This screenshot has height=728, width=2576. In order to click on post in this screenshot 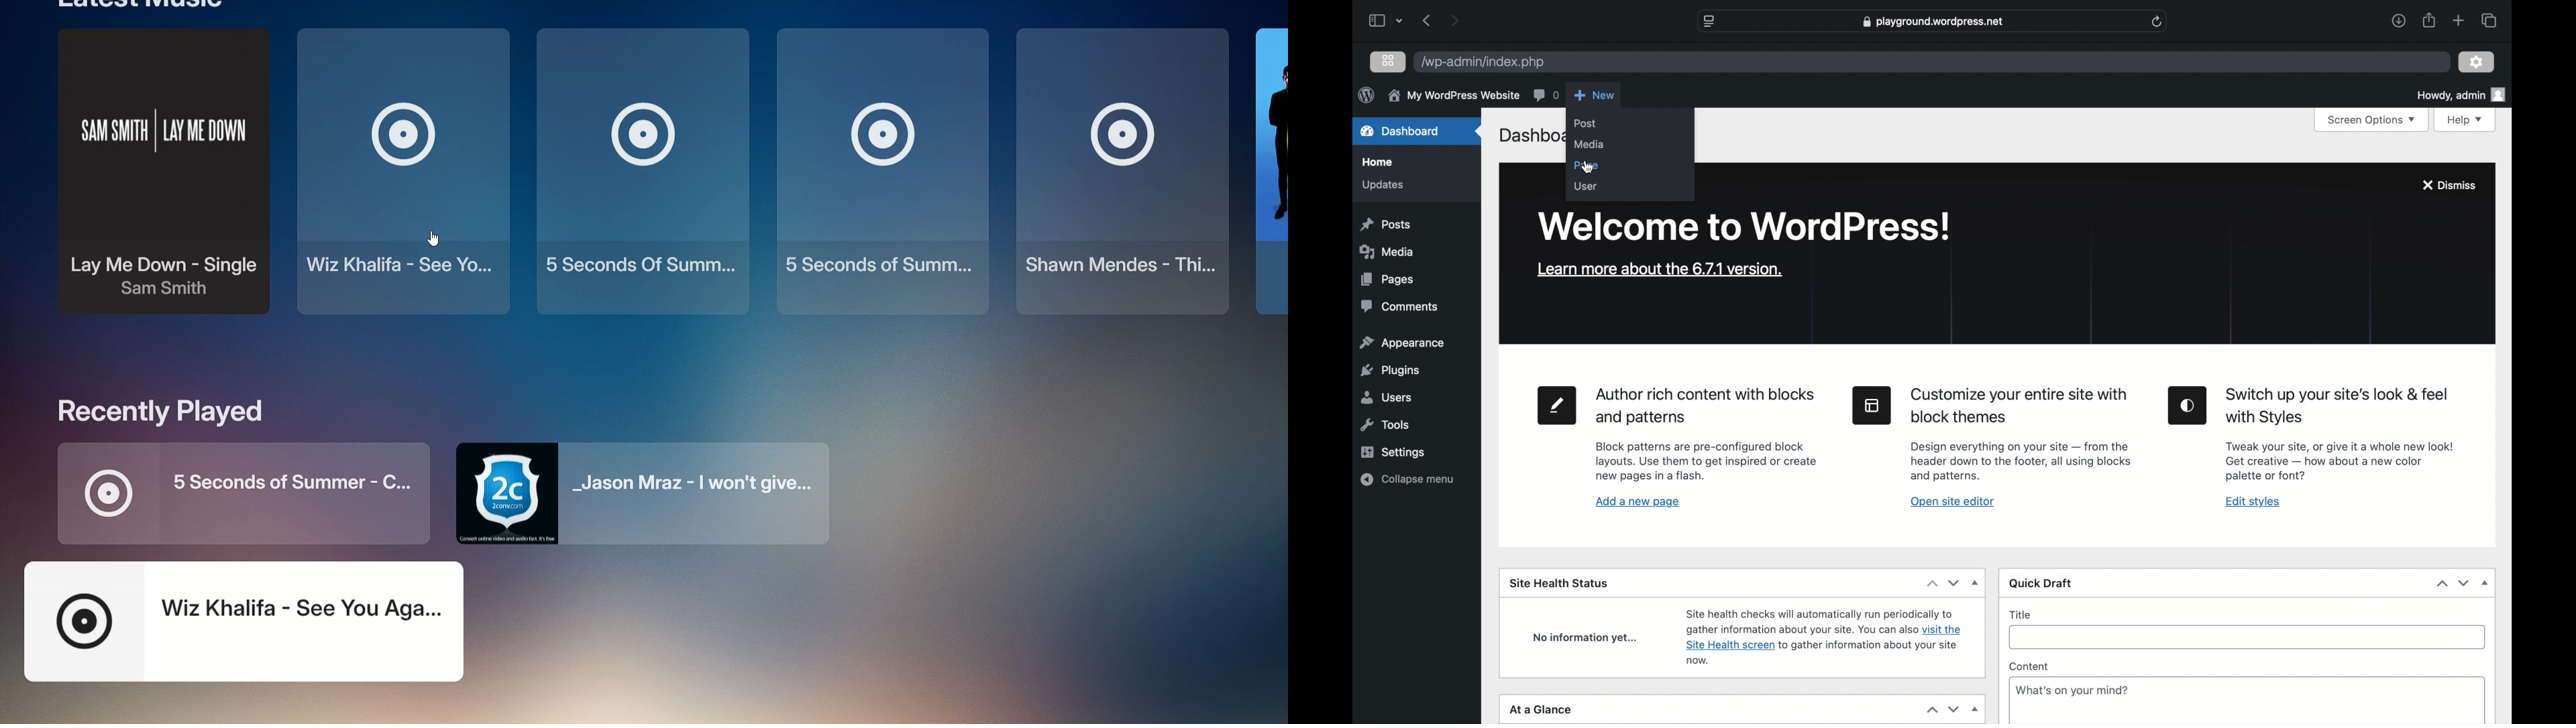, I will do `click(1586, 123)`.